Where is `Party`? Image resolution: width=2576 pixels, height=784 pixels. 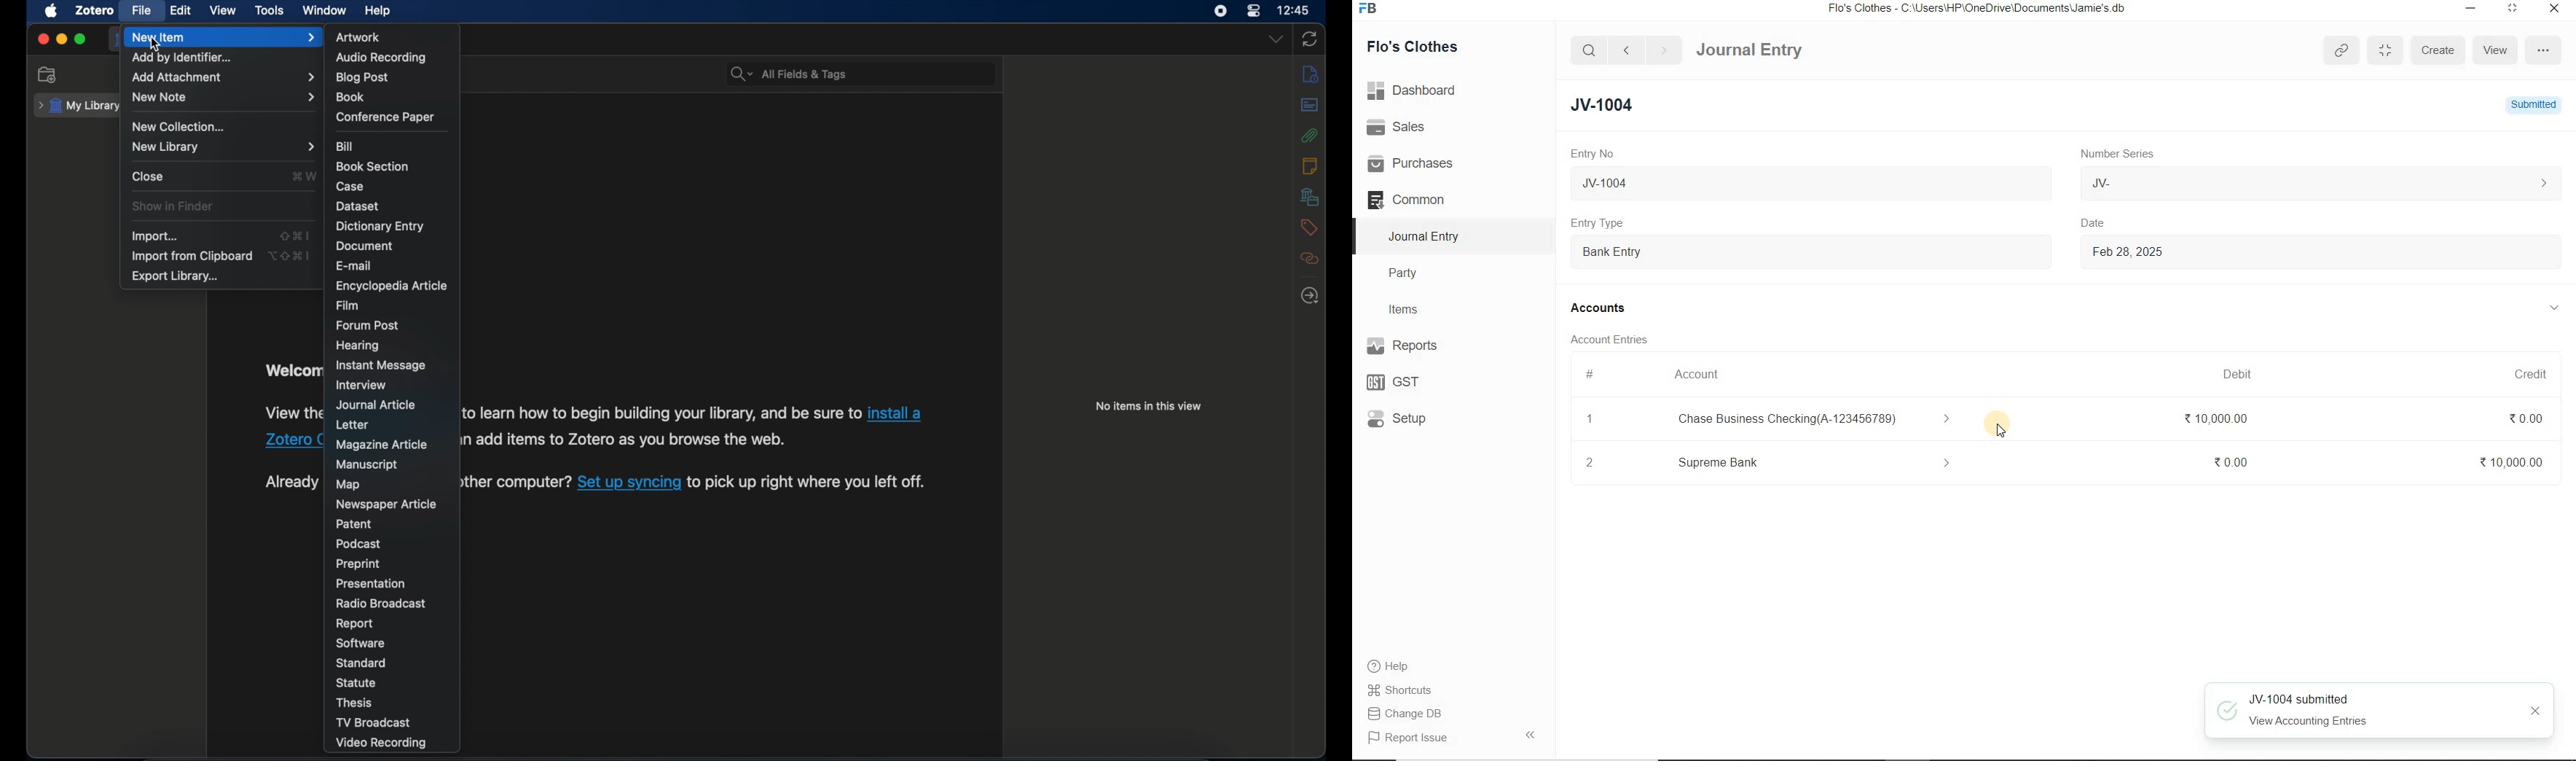 Party is located at coordinates (1413, 273).